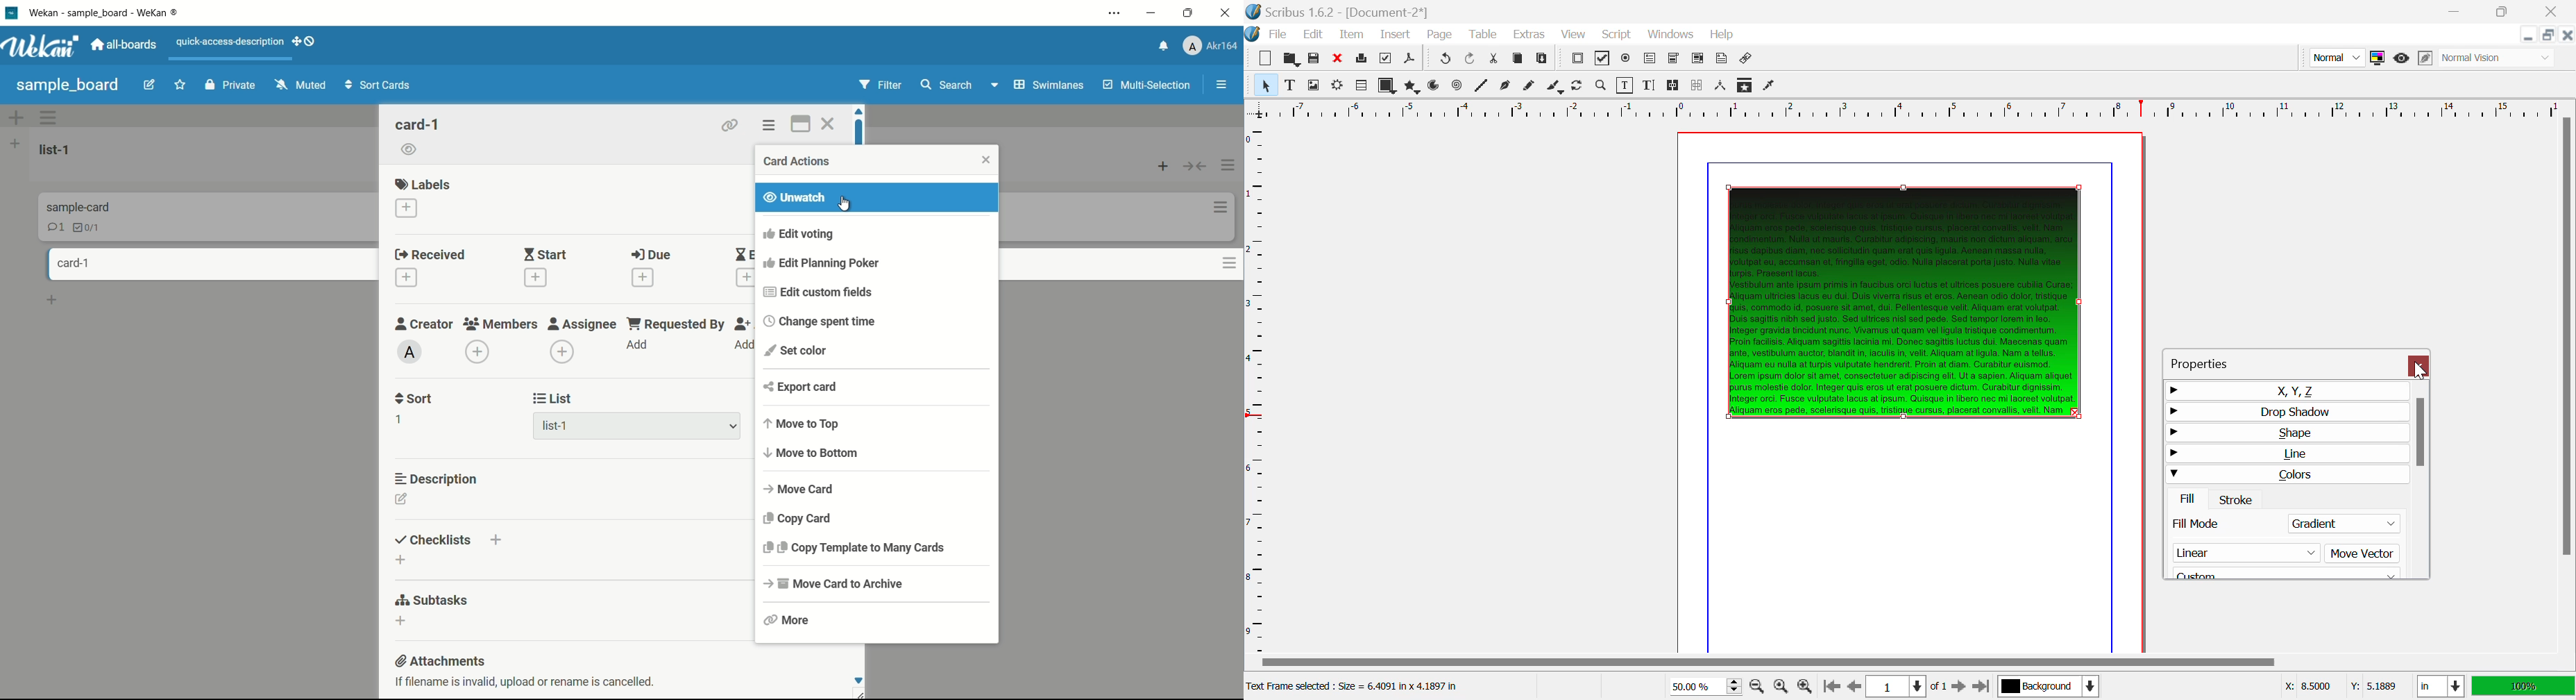  I want to click on edit voting, so click(796, 233).